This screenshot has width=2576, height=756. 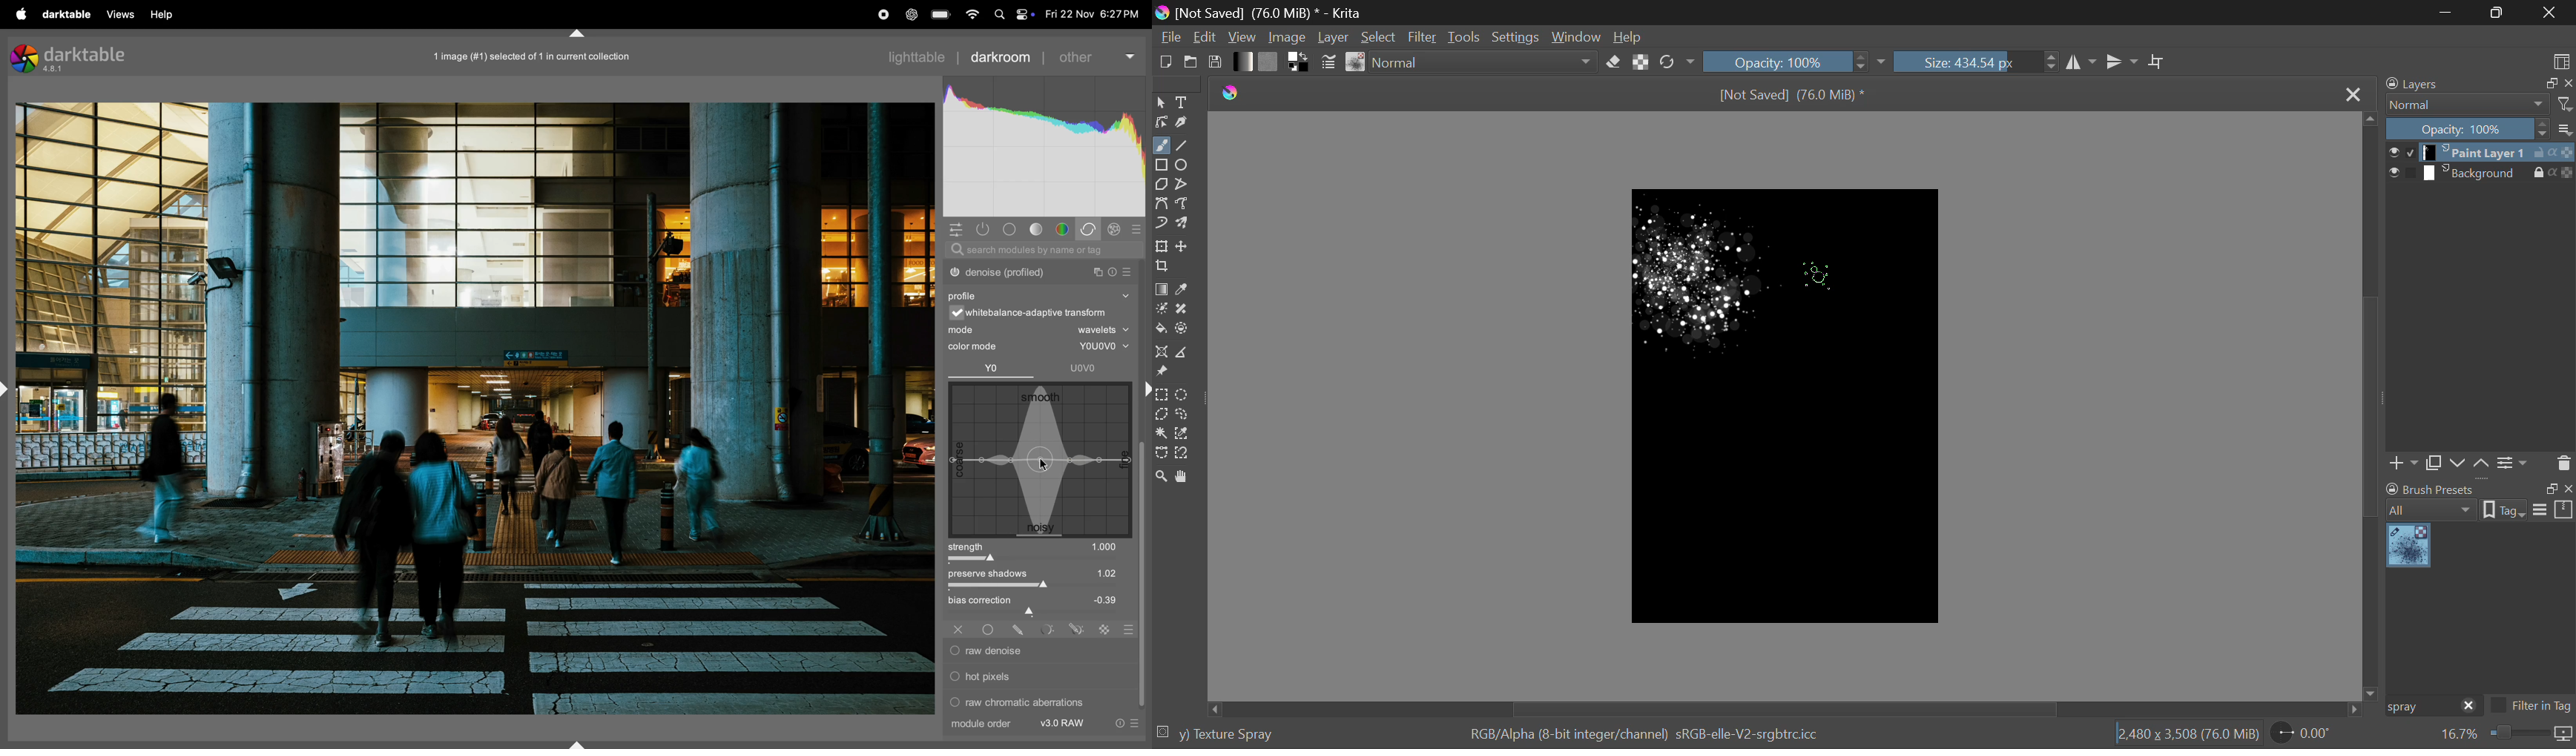 What do you see at coordinates (1106, 629) in the screenshot?
I see `raster mask` at bounding box center [1106, 629].